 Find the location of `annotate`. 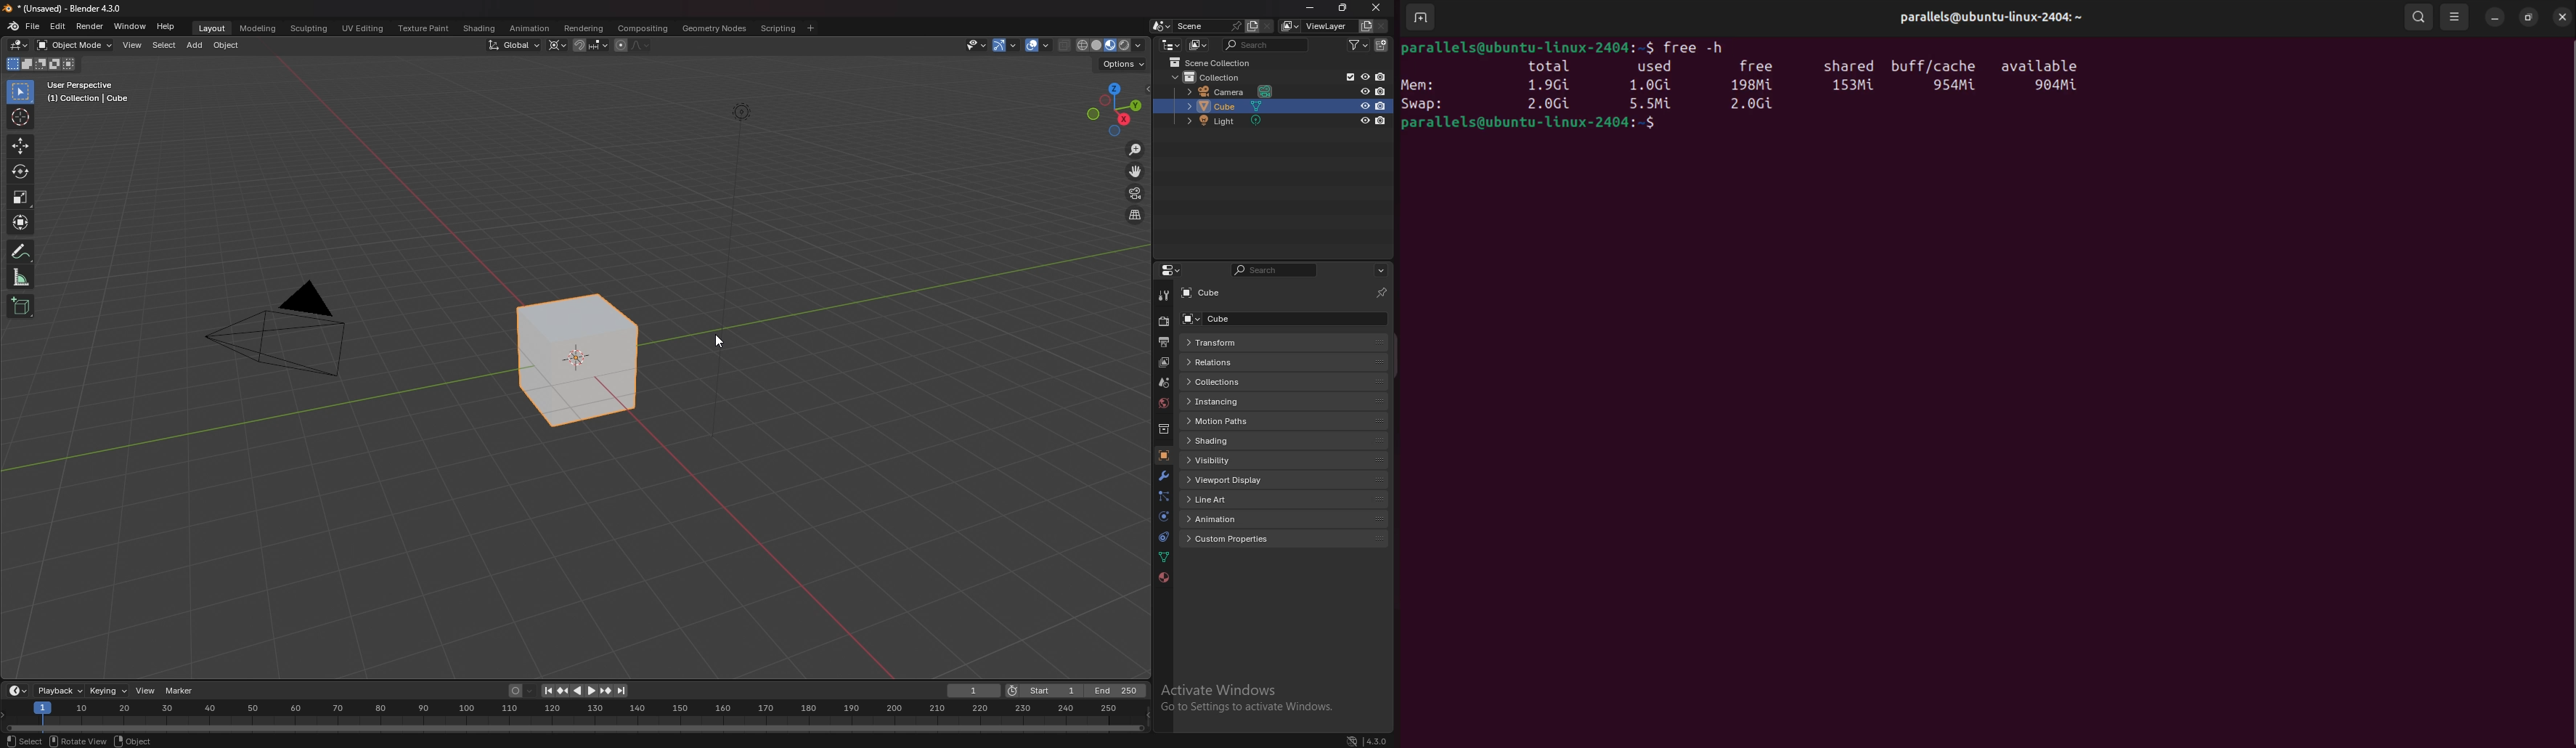

annotate is located at coordinates (20, 251).